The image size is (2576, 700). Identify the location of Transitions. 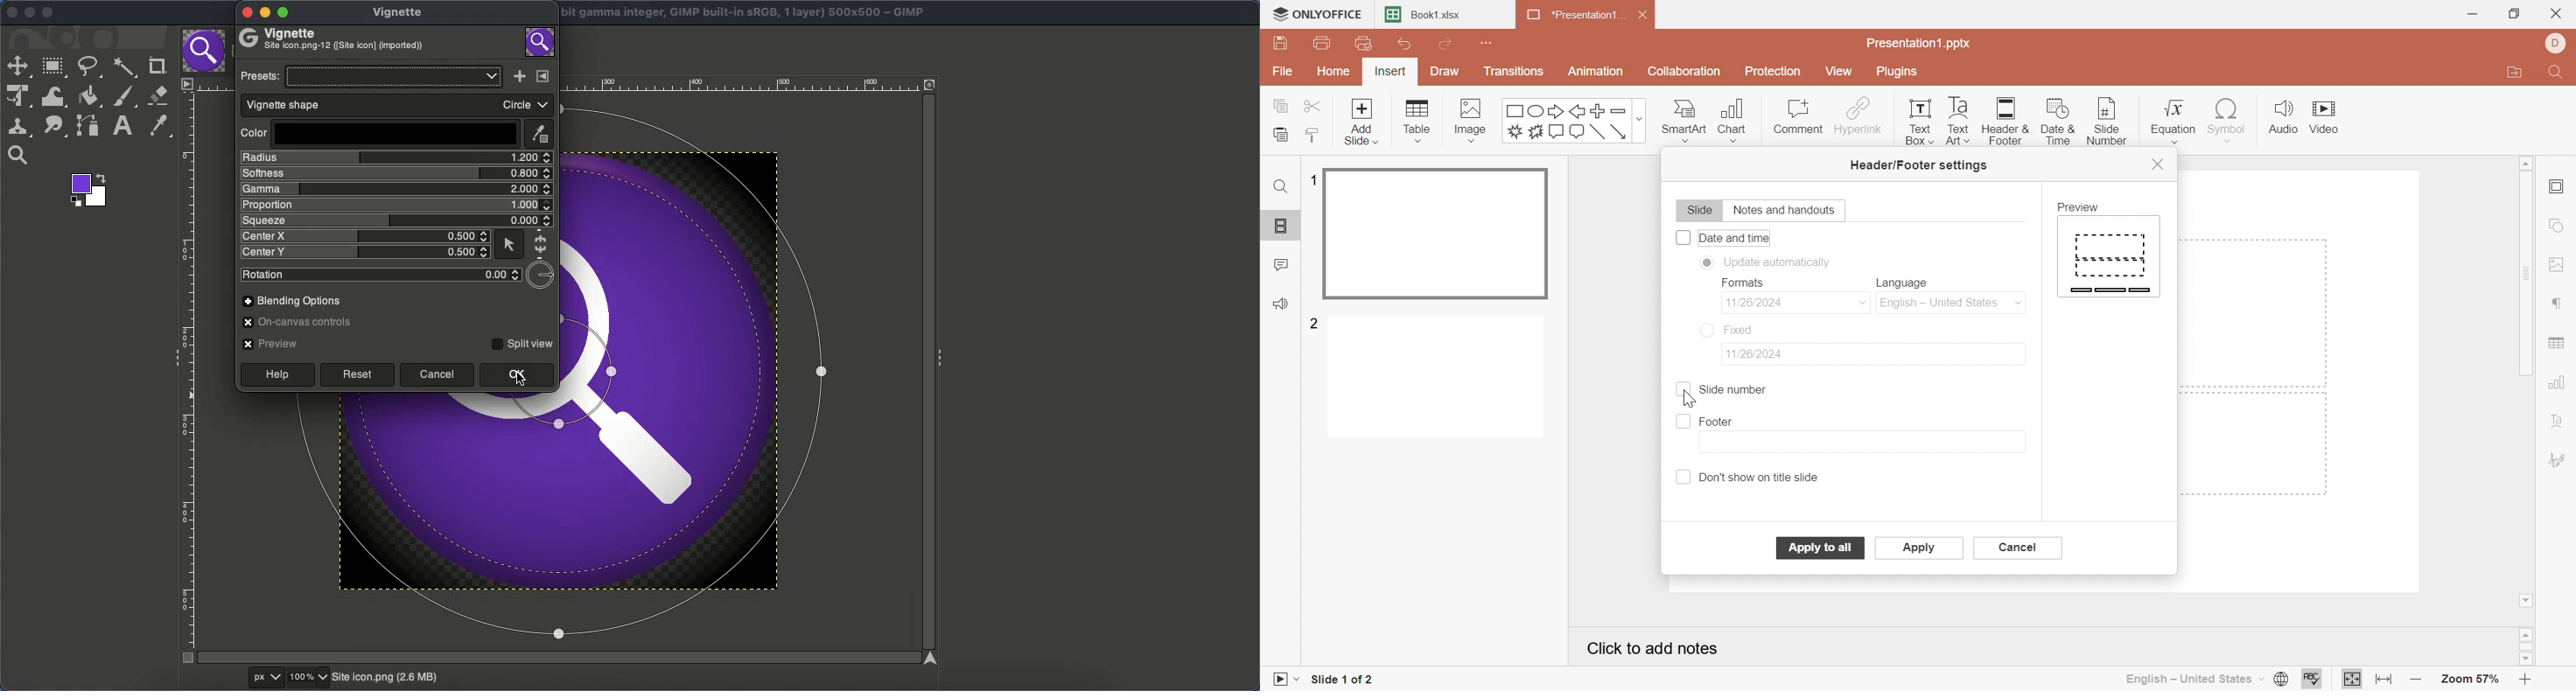
(1514, 71).